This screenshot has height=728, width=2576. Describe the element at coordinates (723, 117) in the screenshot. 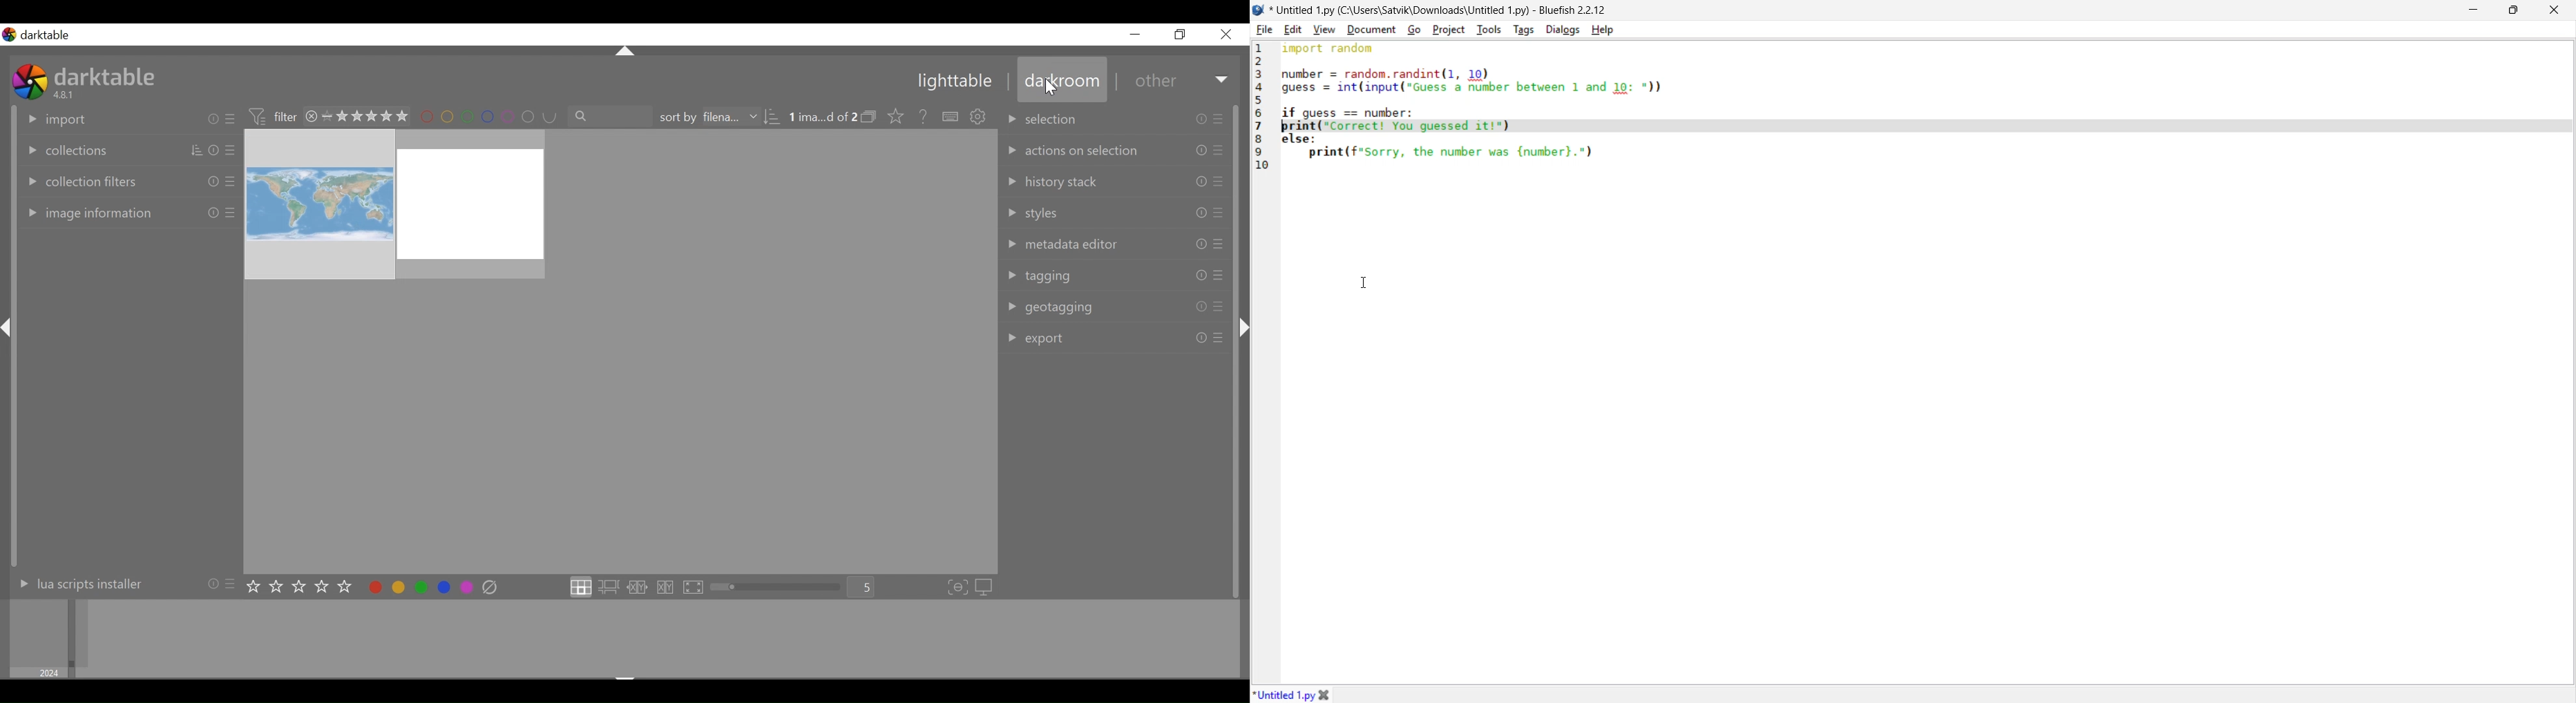

I see `sort by` at that location.